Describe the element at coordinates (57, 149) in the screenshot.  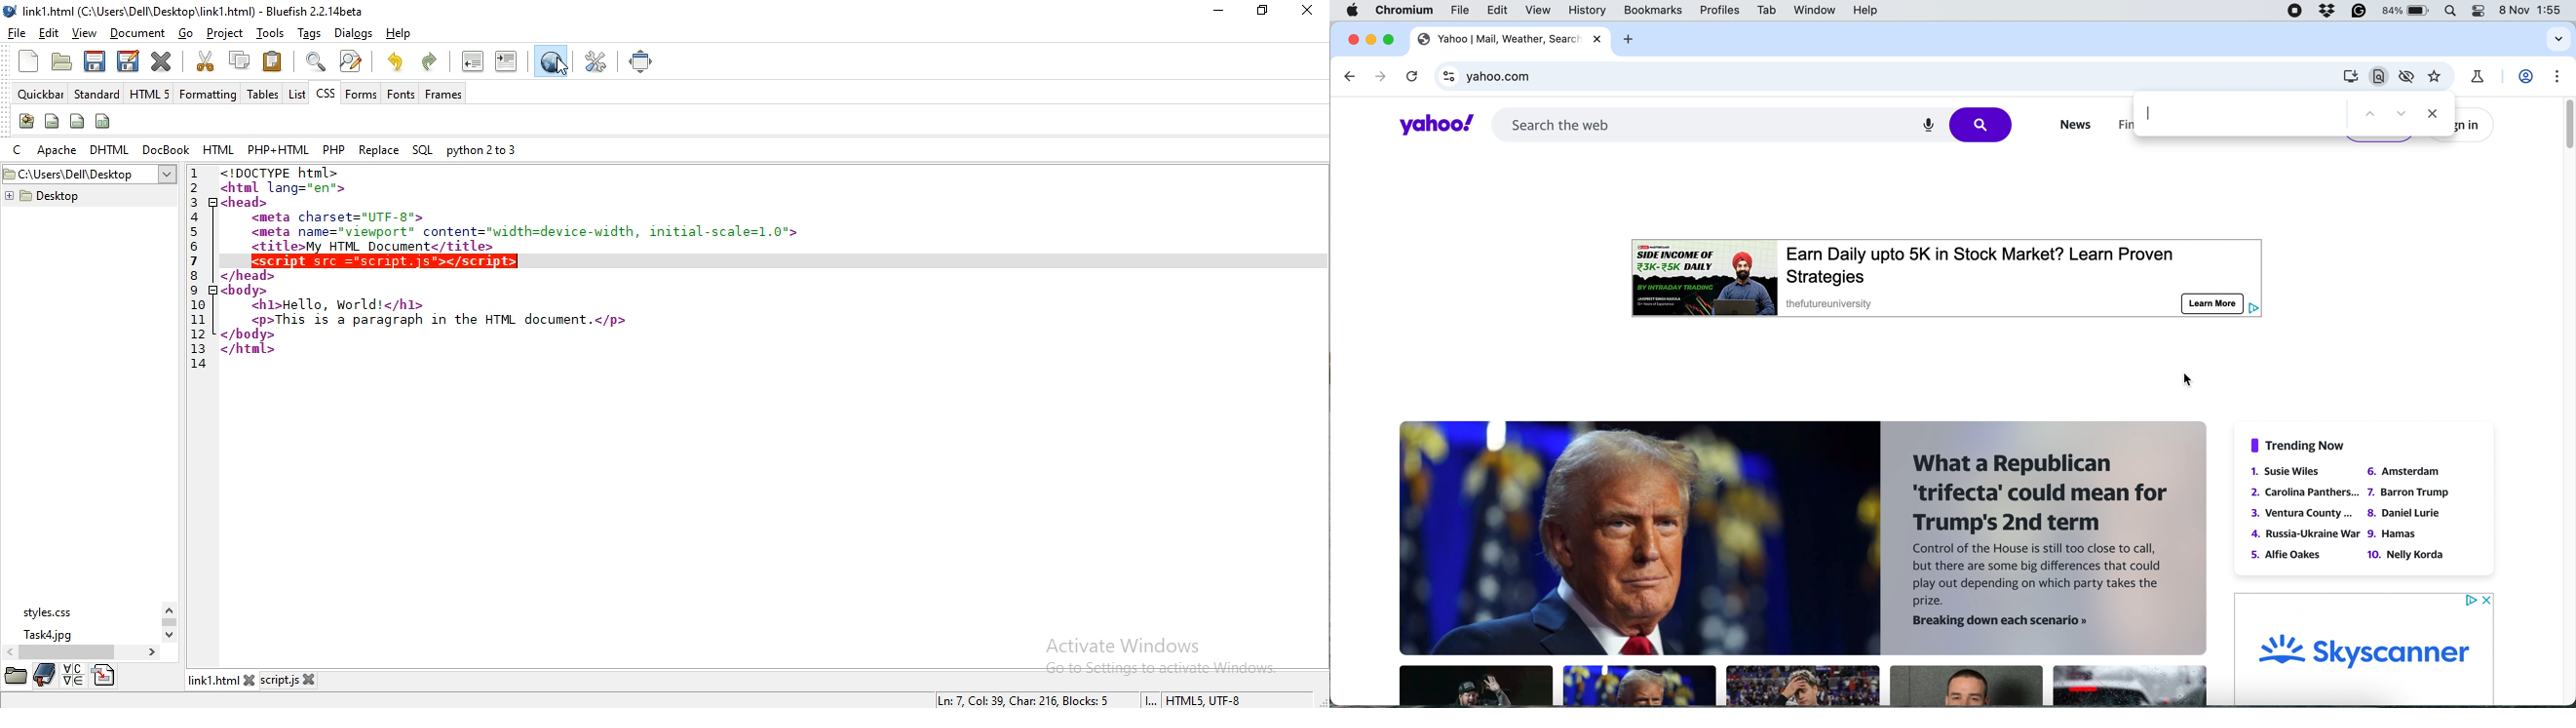
I see `apache` at that location.